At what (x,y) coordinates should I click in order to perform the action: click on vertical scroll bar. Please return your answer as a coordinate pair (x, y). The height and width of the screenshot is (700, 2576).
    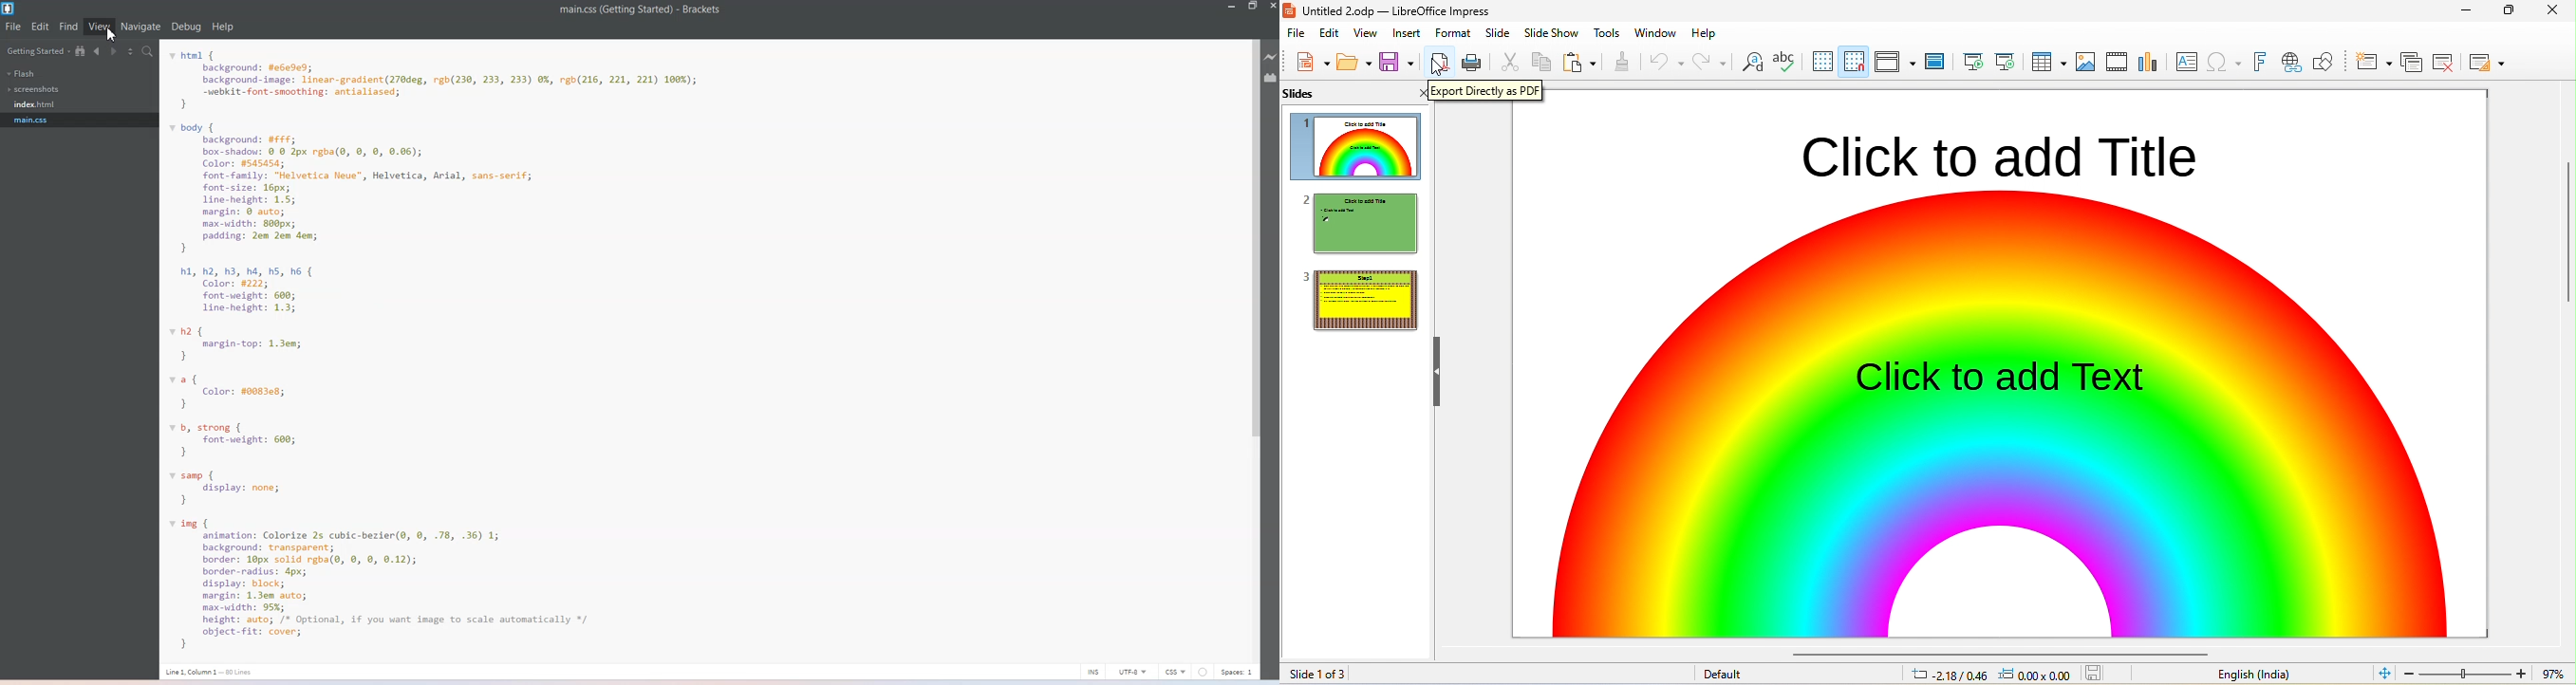
    Looking at the image, I should click on (2567, 254).